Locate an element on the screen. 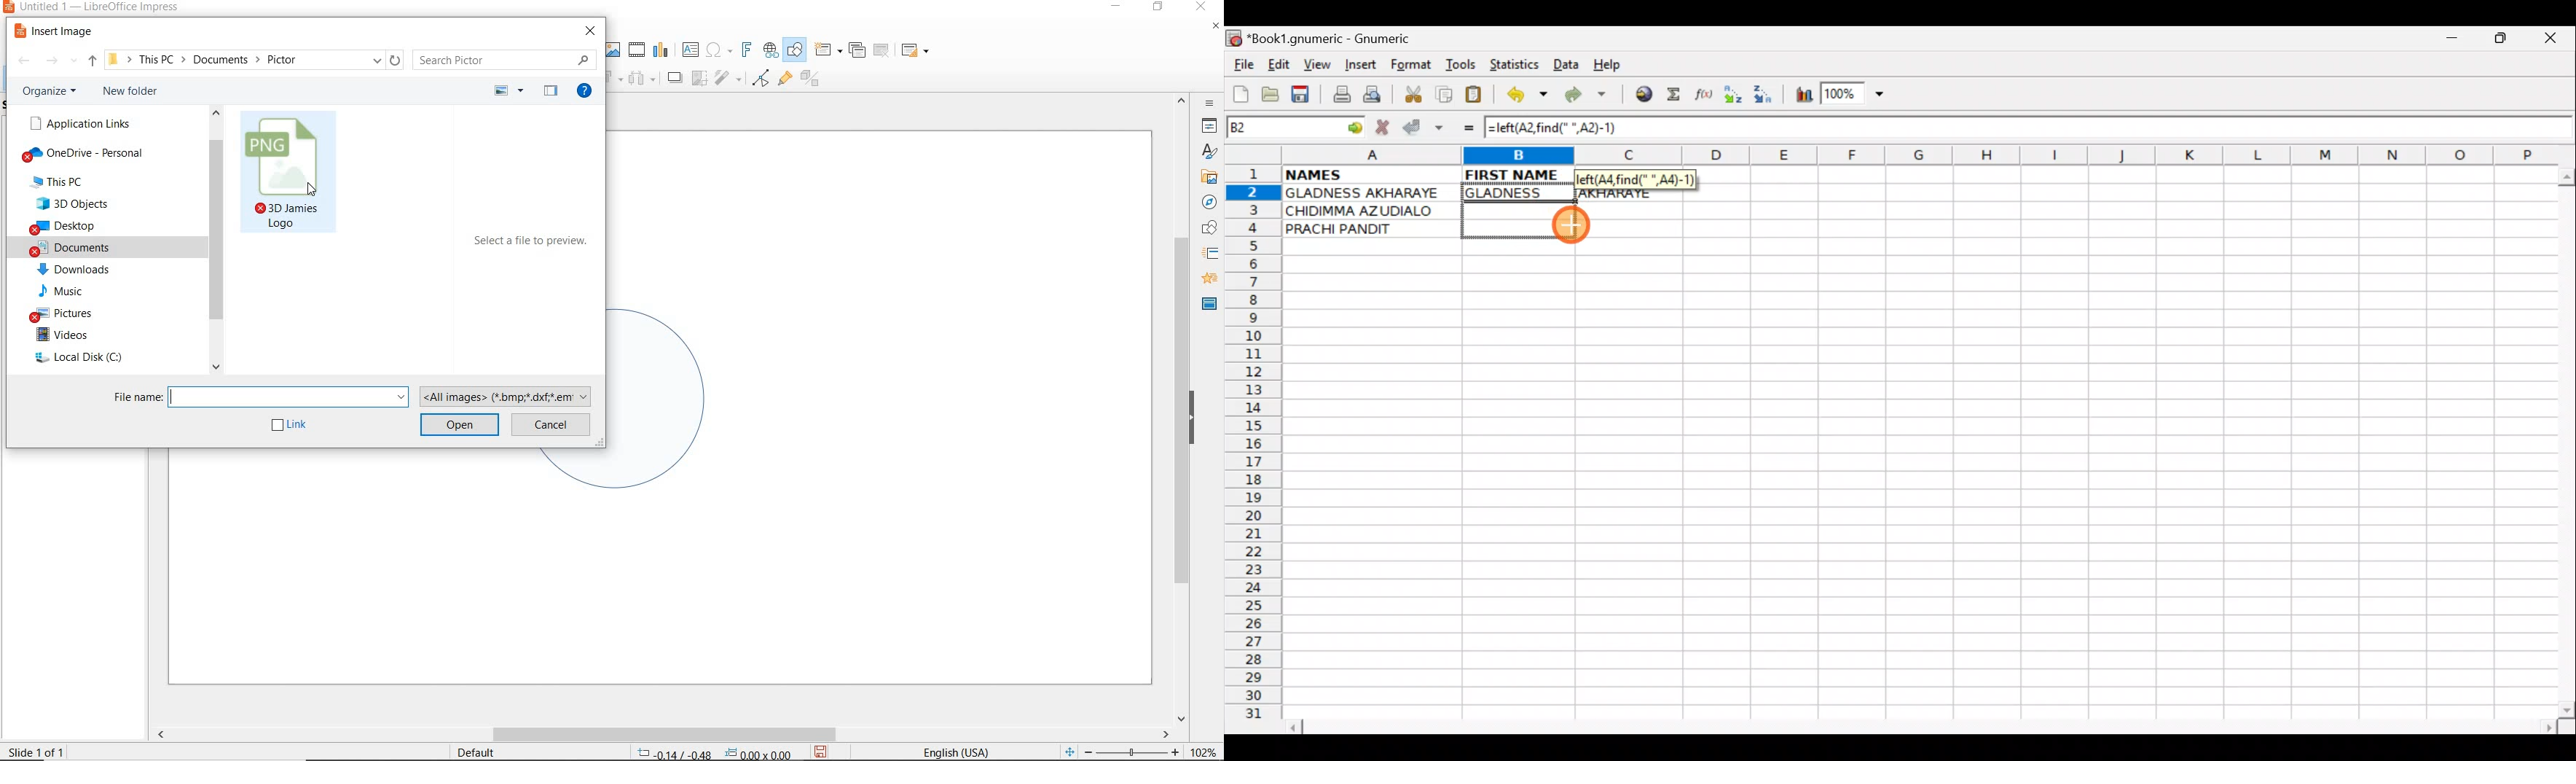 Image resolution: width=2576 pixels, height=784 pixels. file types is located at coordinates (508, 395).